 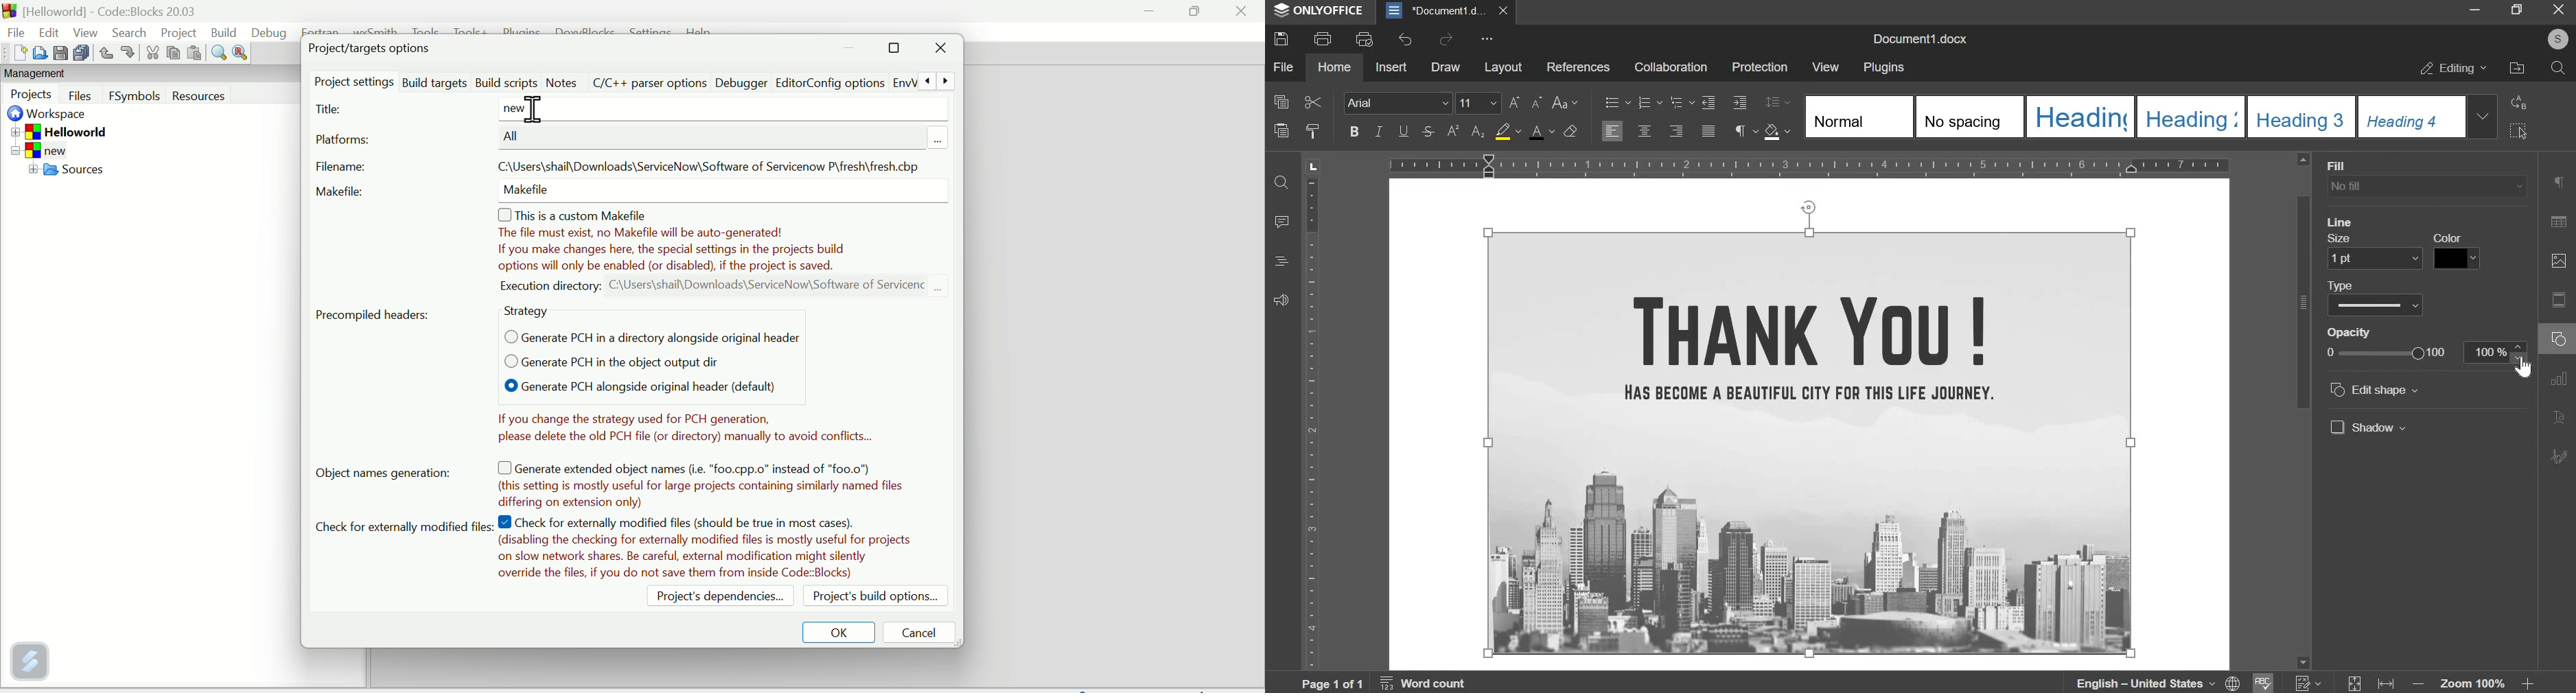 I want to click on Notes, so click(x=679, y=426).